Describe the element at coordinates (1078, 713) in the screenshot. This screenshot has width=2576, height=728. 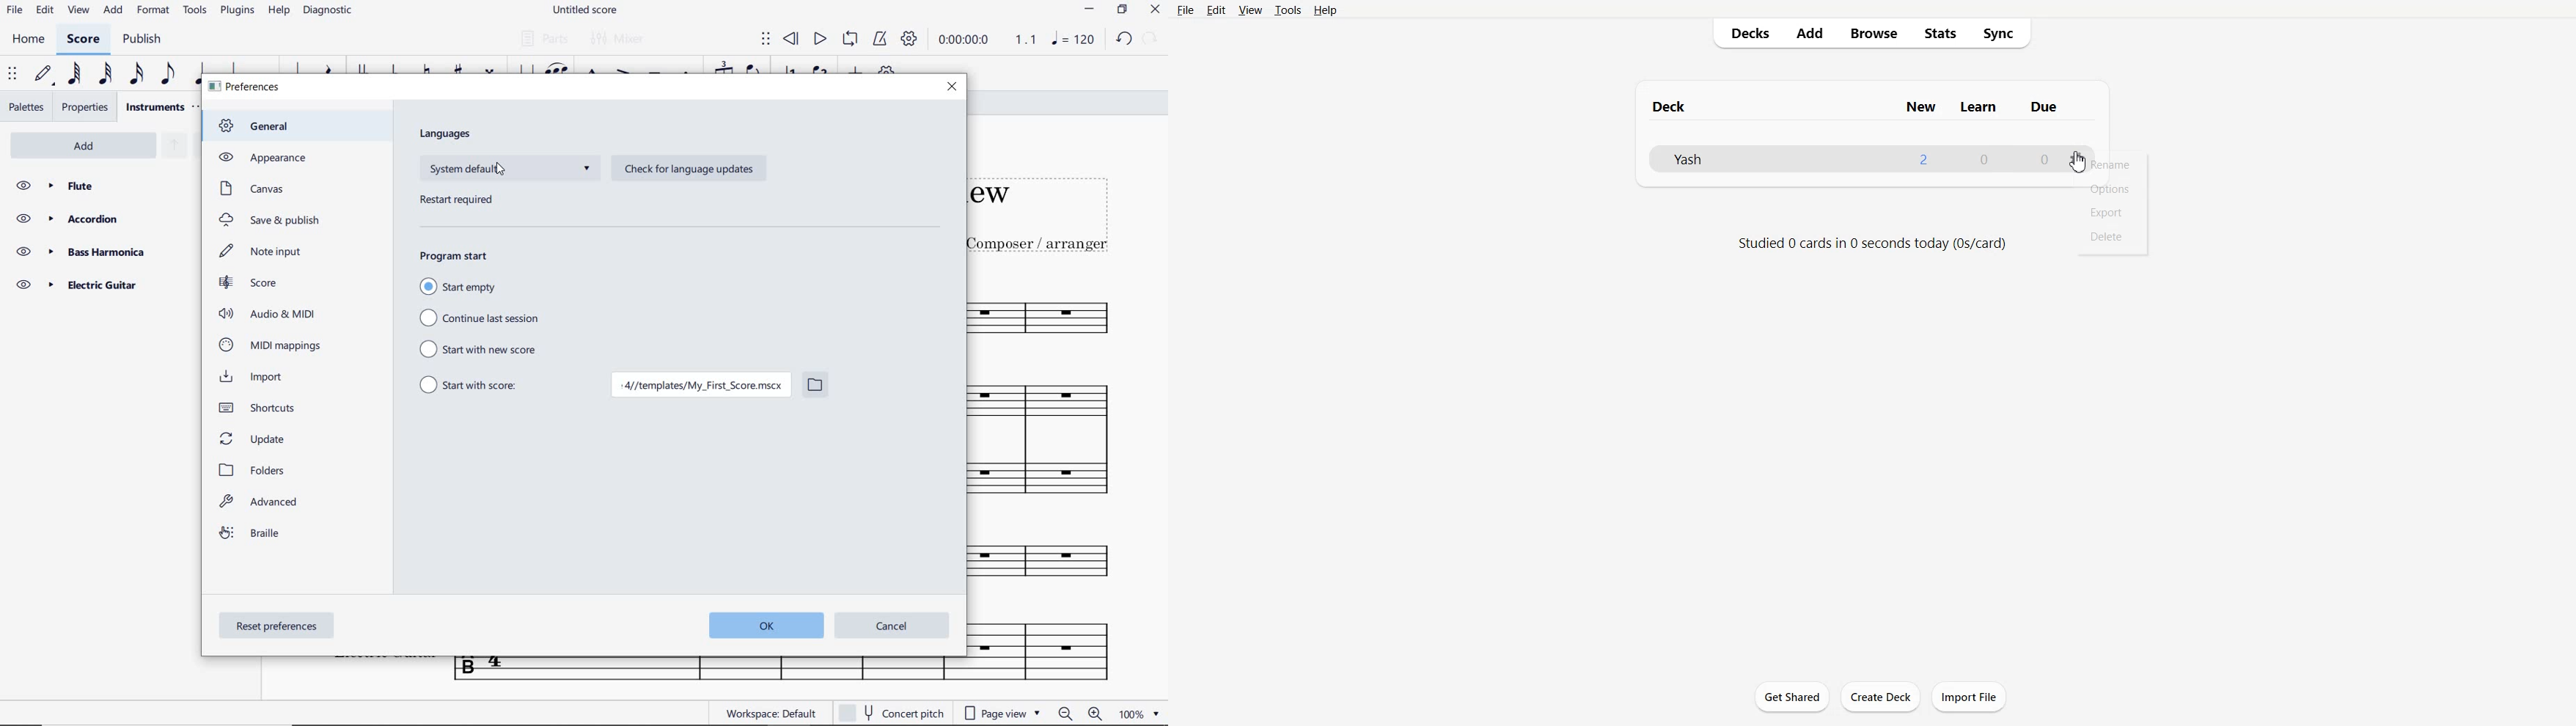
I see `zoom in or zoom out` at that location.